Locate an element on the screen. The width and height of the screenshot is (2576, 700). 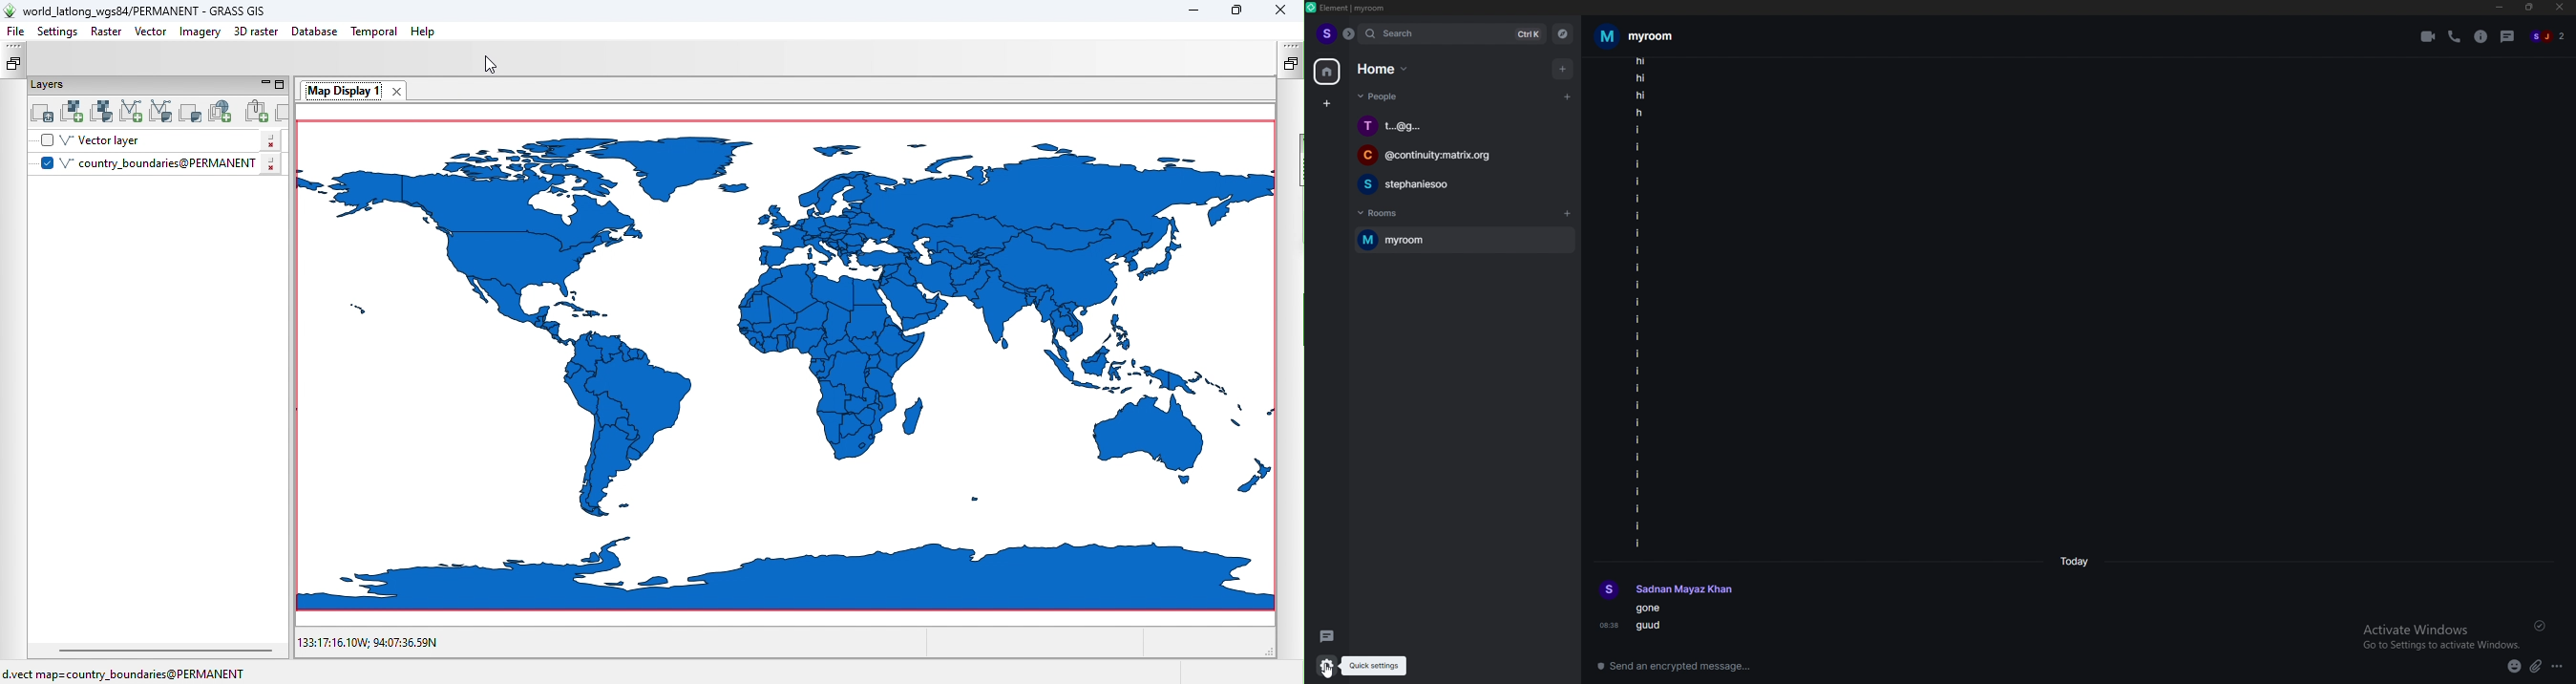
room info is located at coordinates (2481, 36).